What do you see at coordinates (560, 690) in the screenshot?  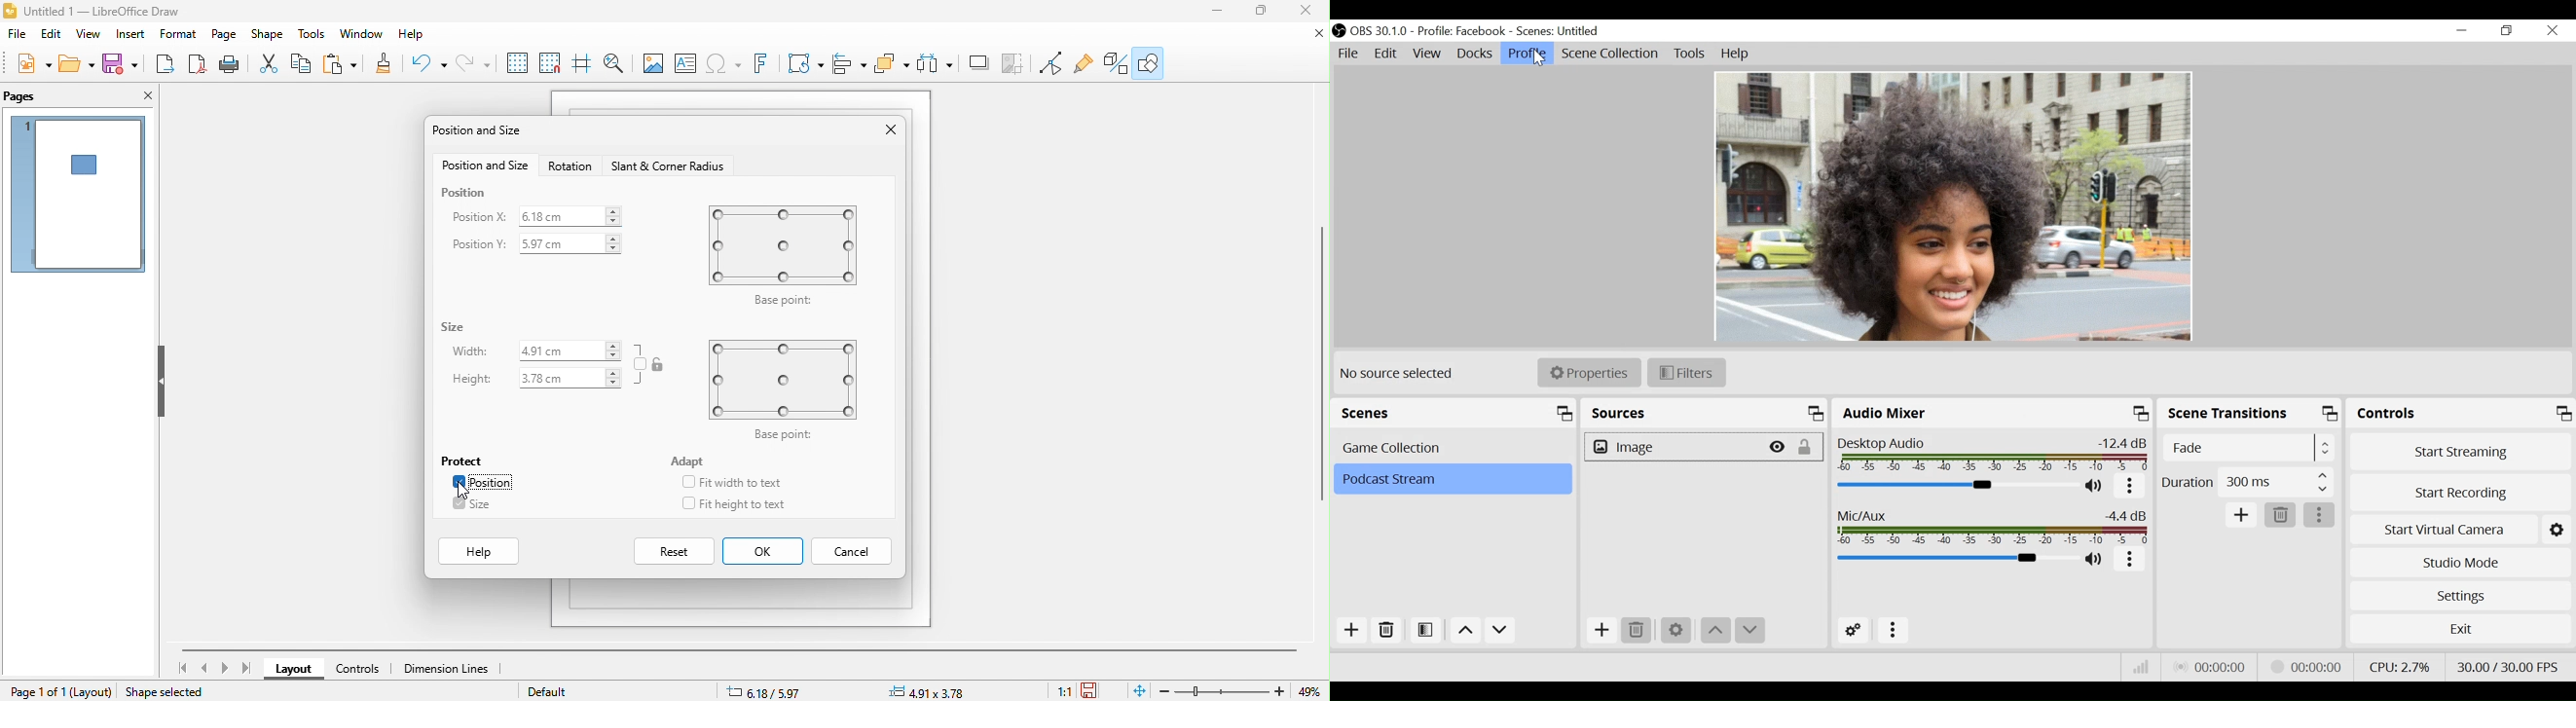 I see `default` at bounding box center [560, 690].